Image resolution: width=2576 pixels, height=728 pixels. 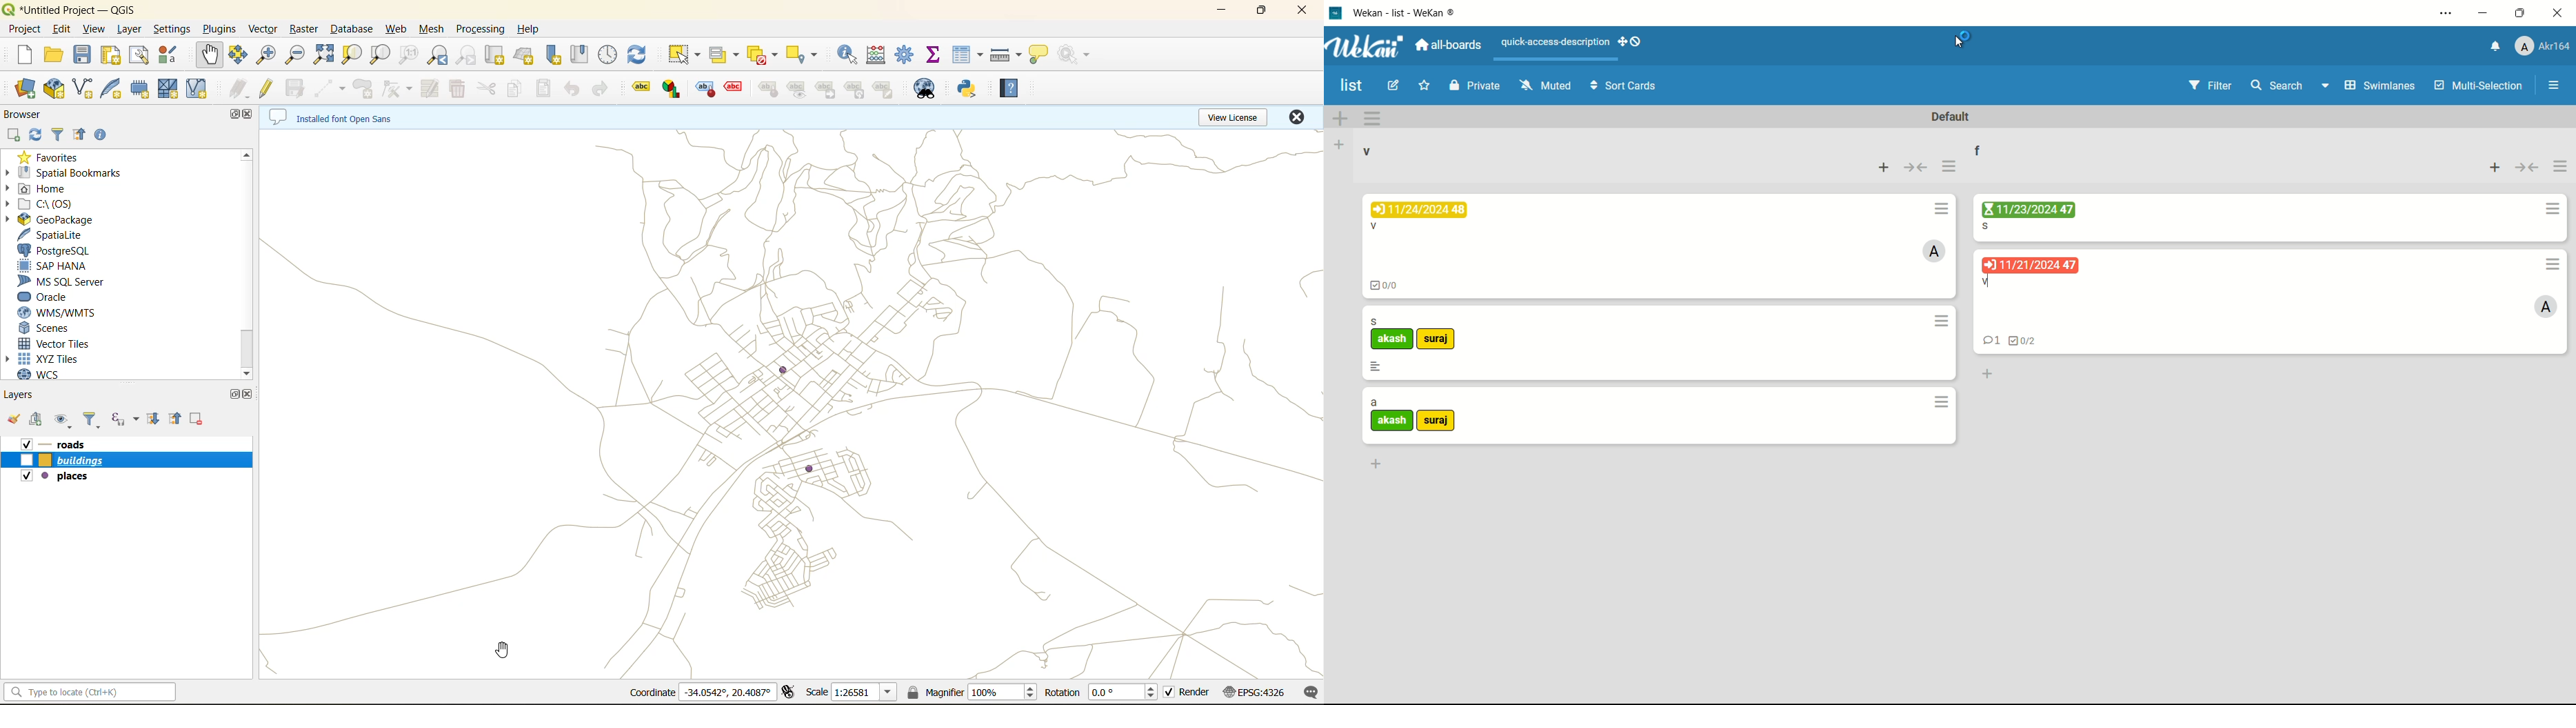 What do you see at coordinates (2560, 168) in the screenshot?
I see `list actions` at bounding box center [2560, 168].